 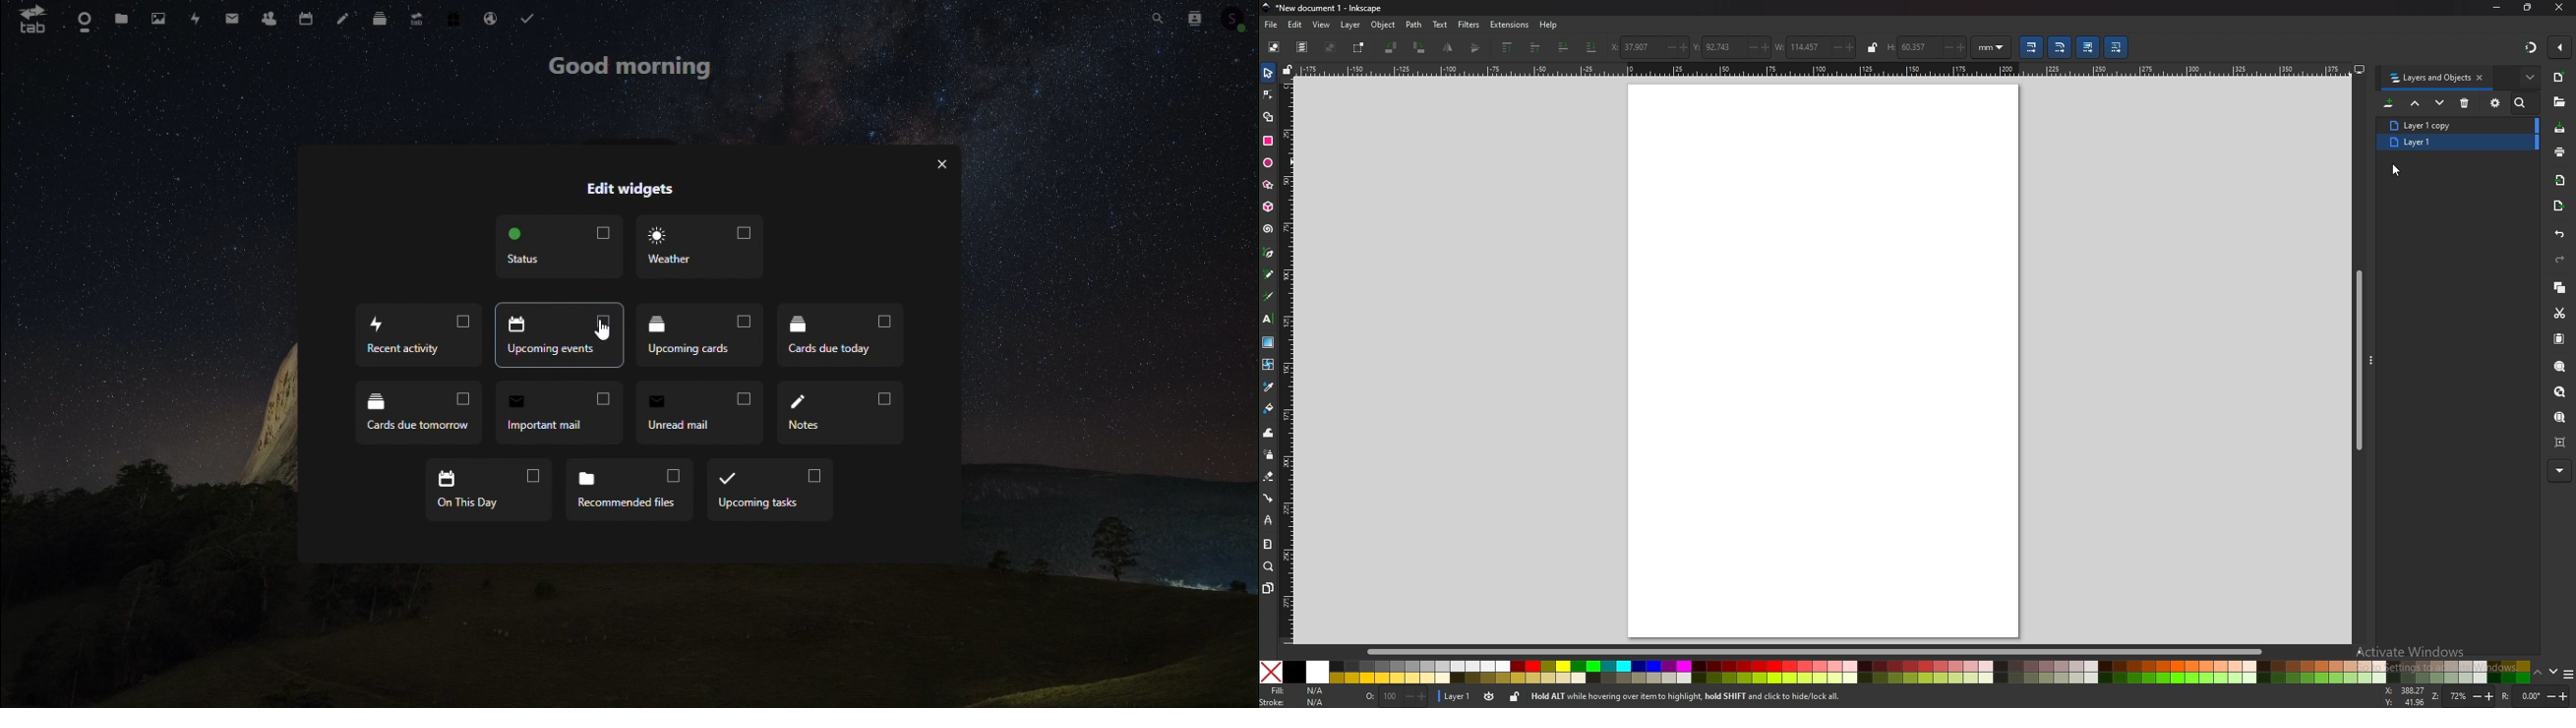 I want to click on decrease, so click(x=1750, y=47).